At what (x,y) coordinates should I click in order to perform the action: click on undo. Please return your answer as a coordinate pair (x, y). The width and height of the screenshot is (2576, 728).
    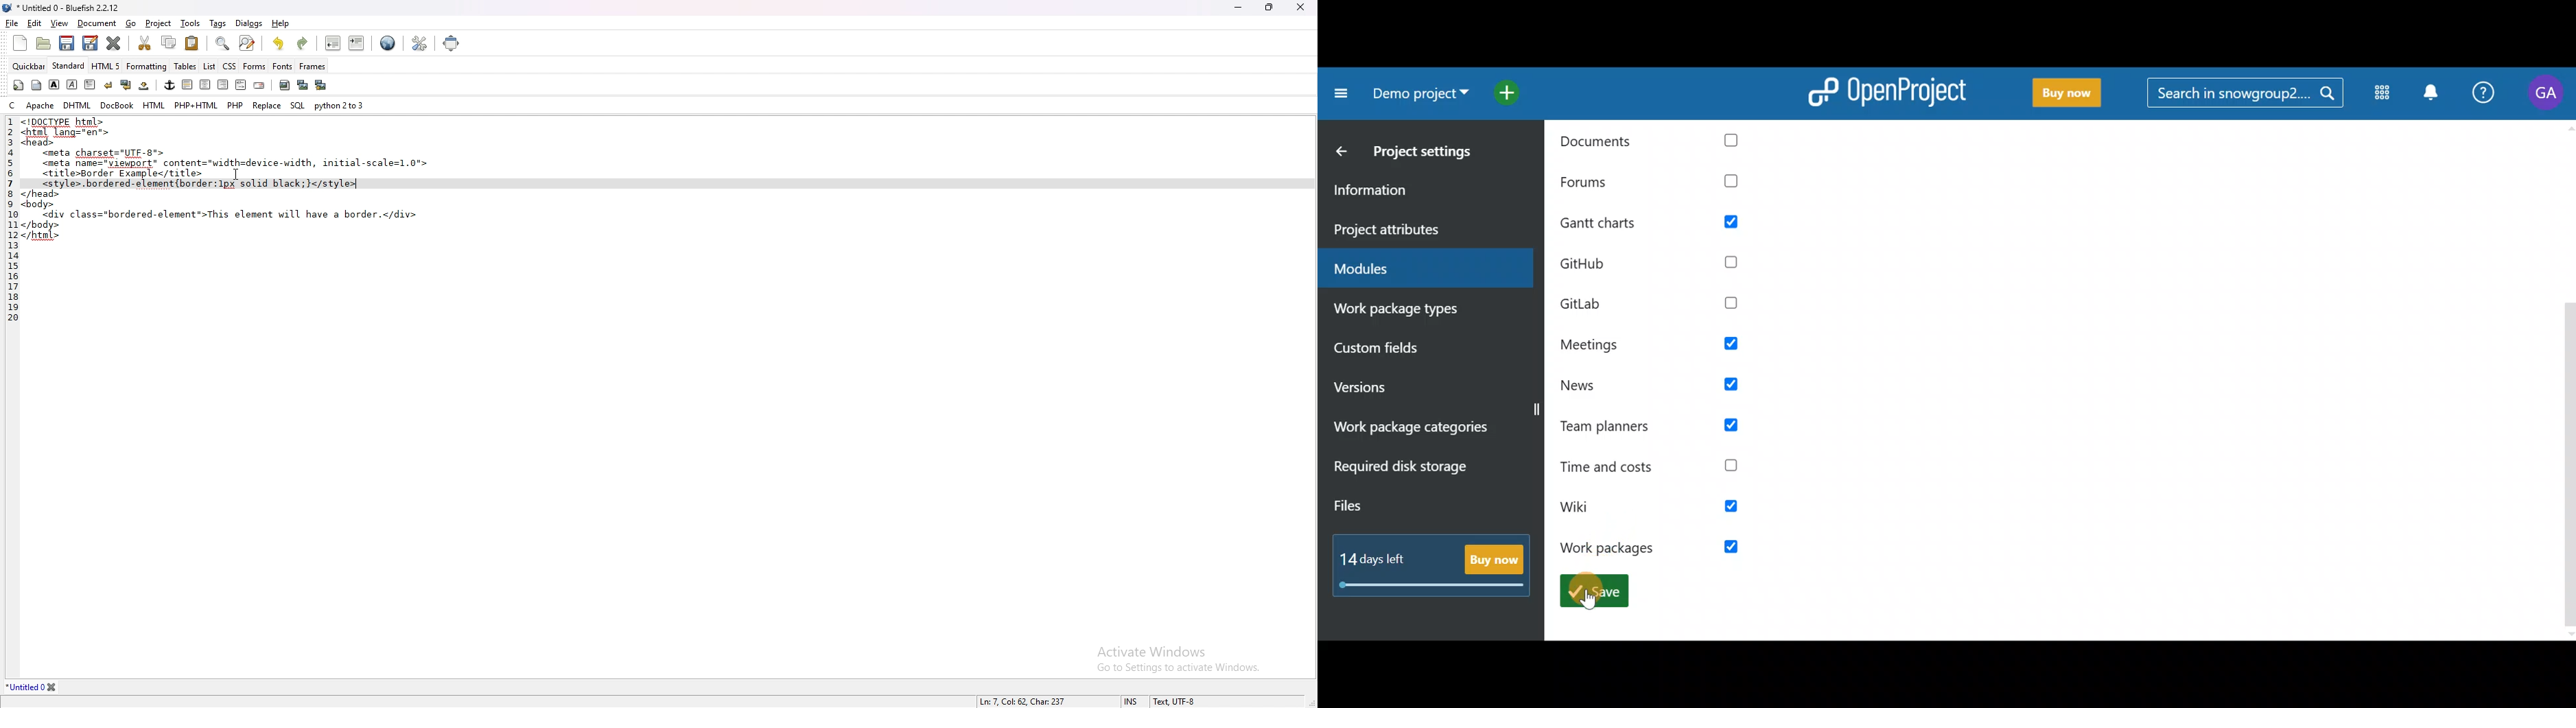
    Looking at the image, I should click on (279, 43).